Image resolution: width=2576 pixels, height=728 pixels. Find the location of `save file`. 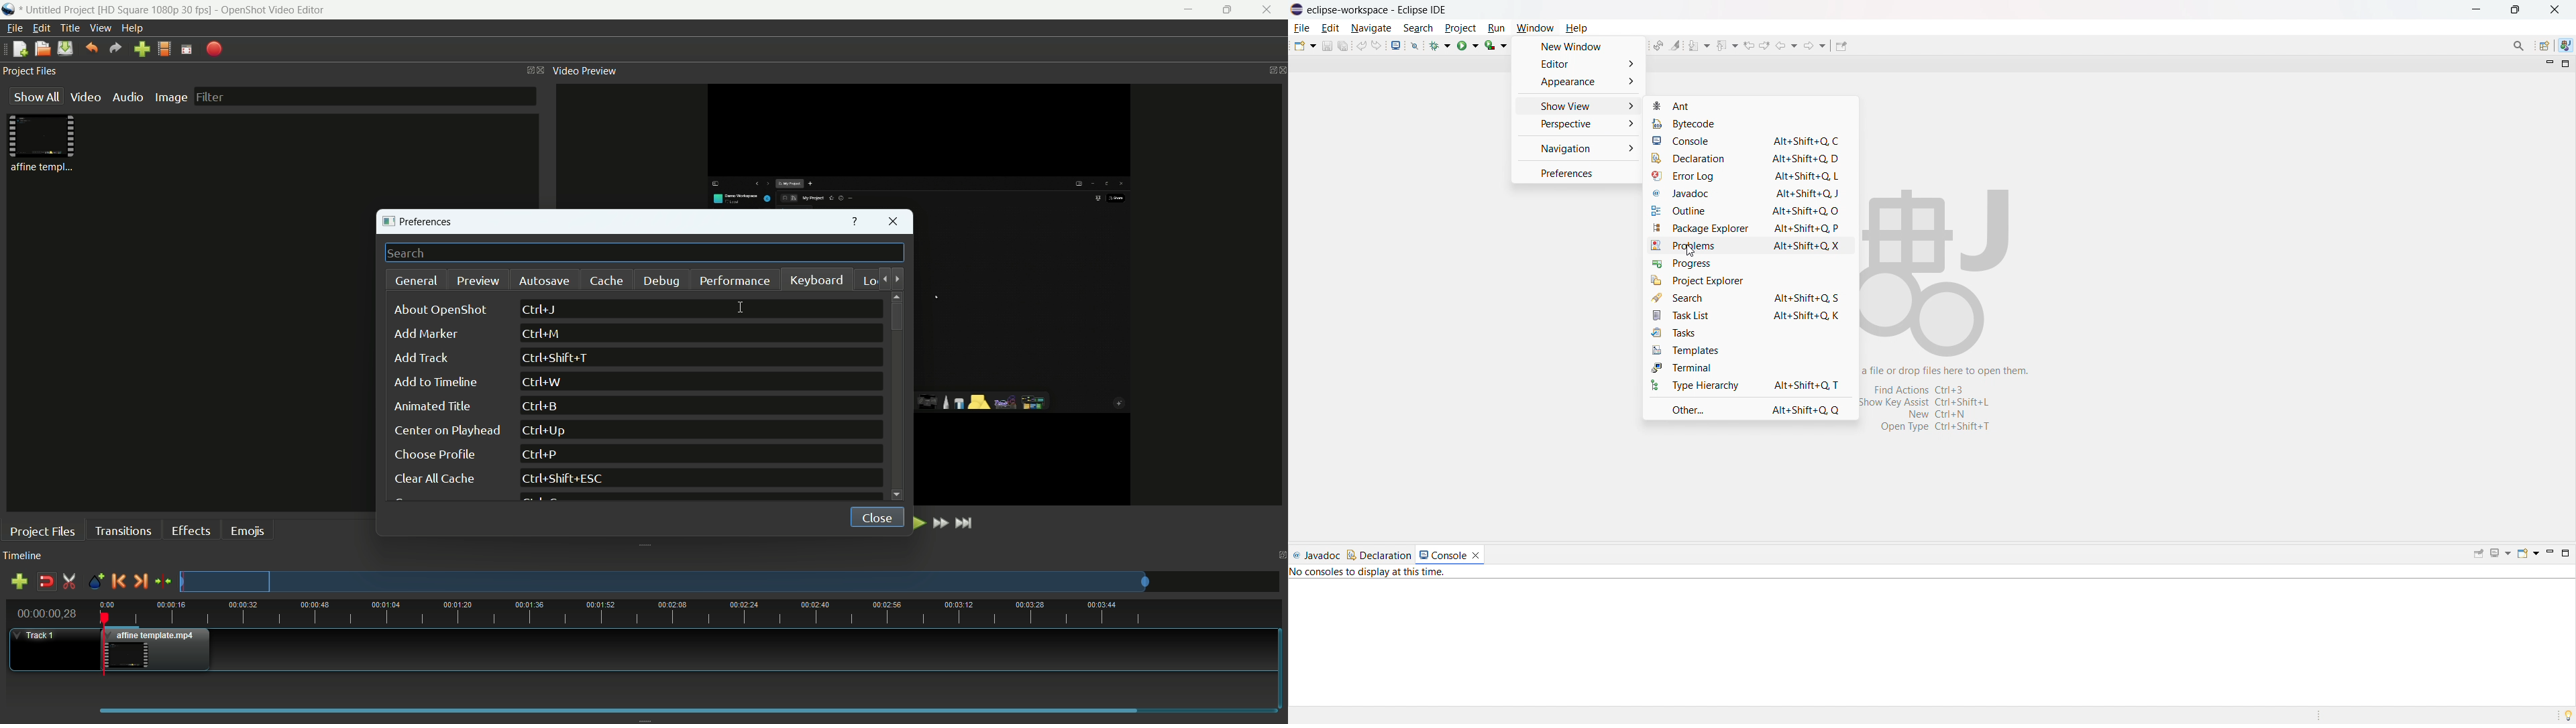

save file is located at coordinates (65, 48).